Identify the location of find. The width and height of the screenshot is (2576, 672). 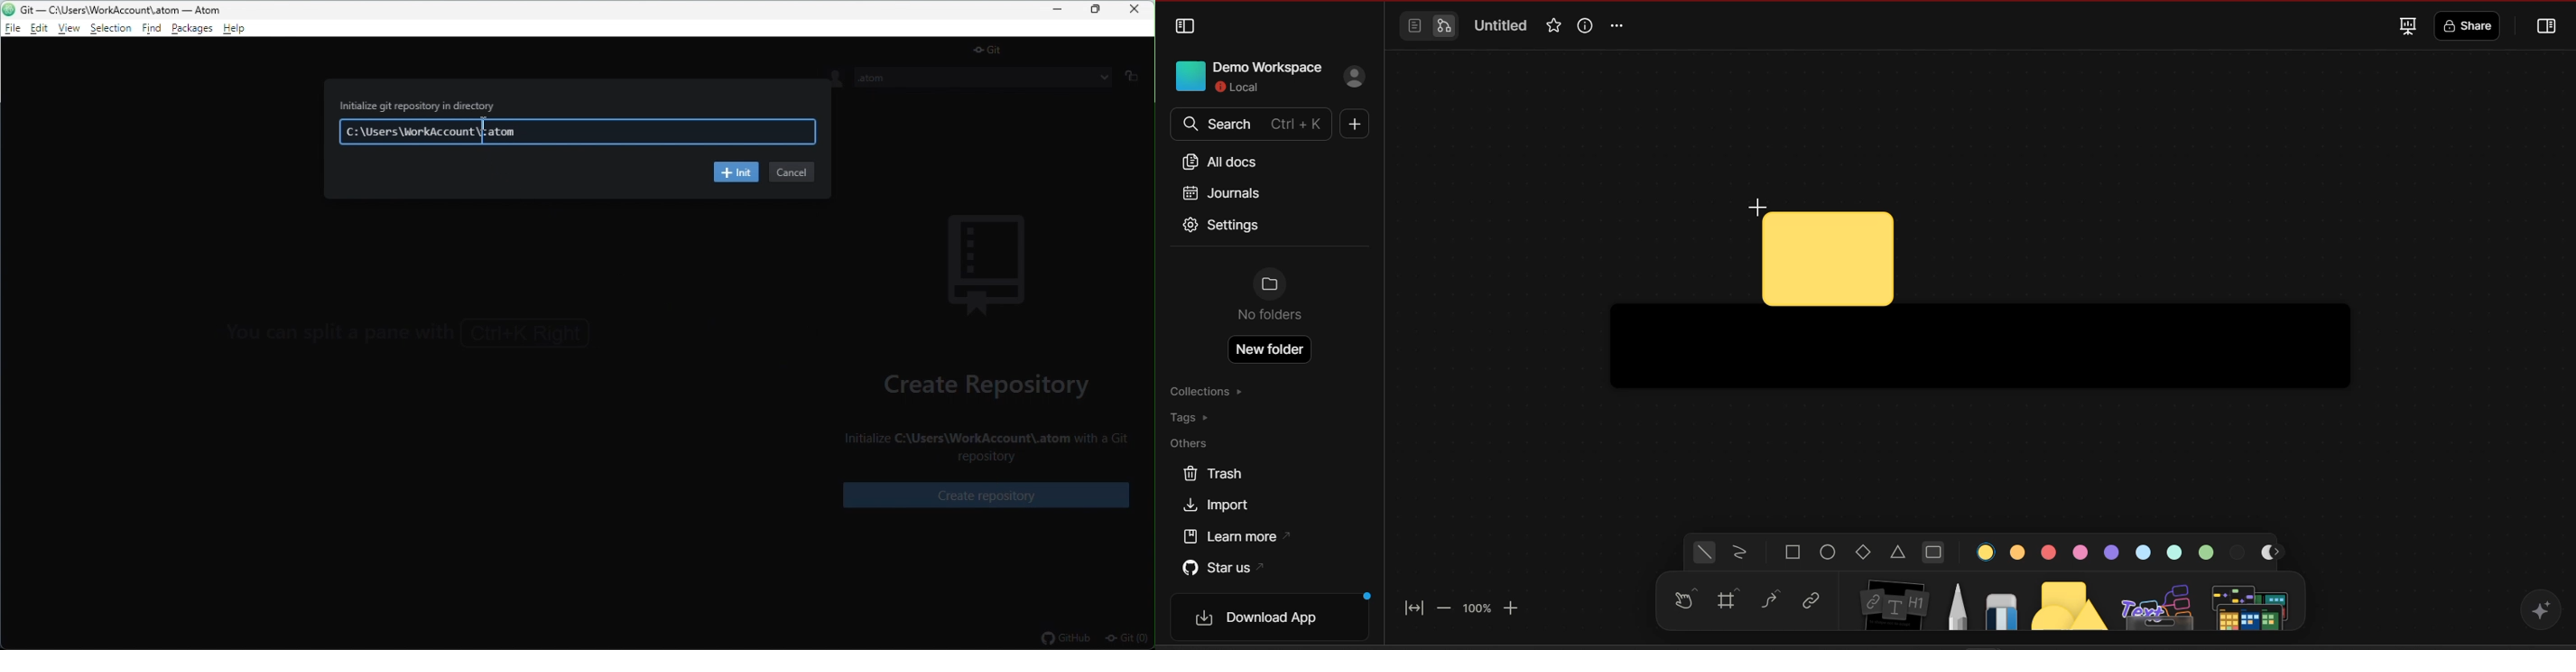
(155, 30).